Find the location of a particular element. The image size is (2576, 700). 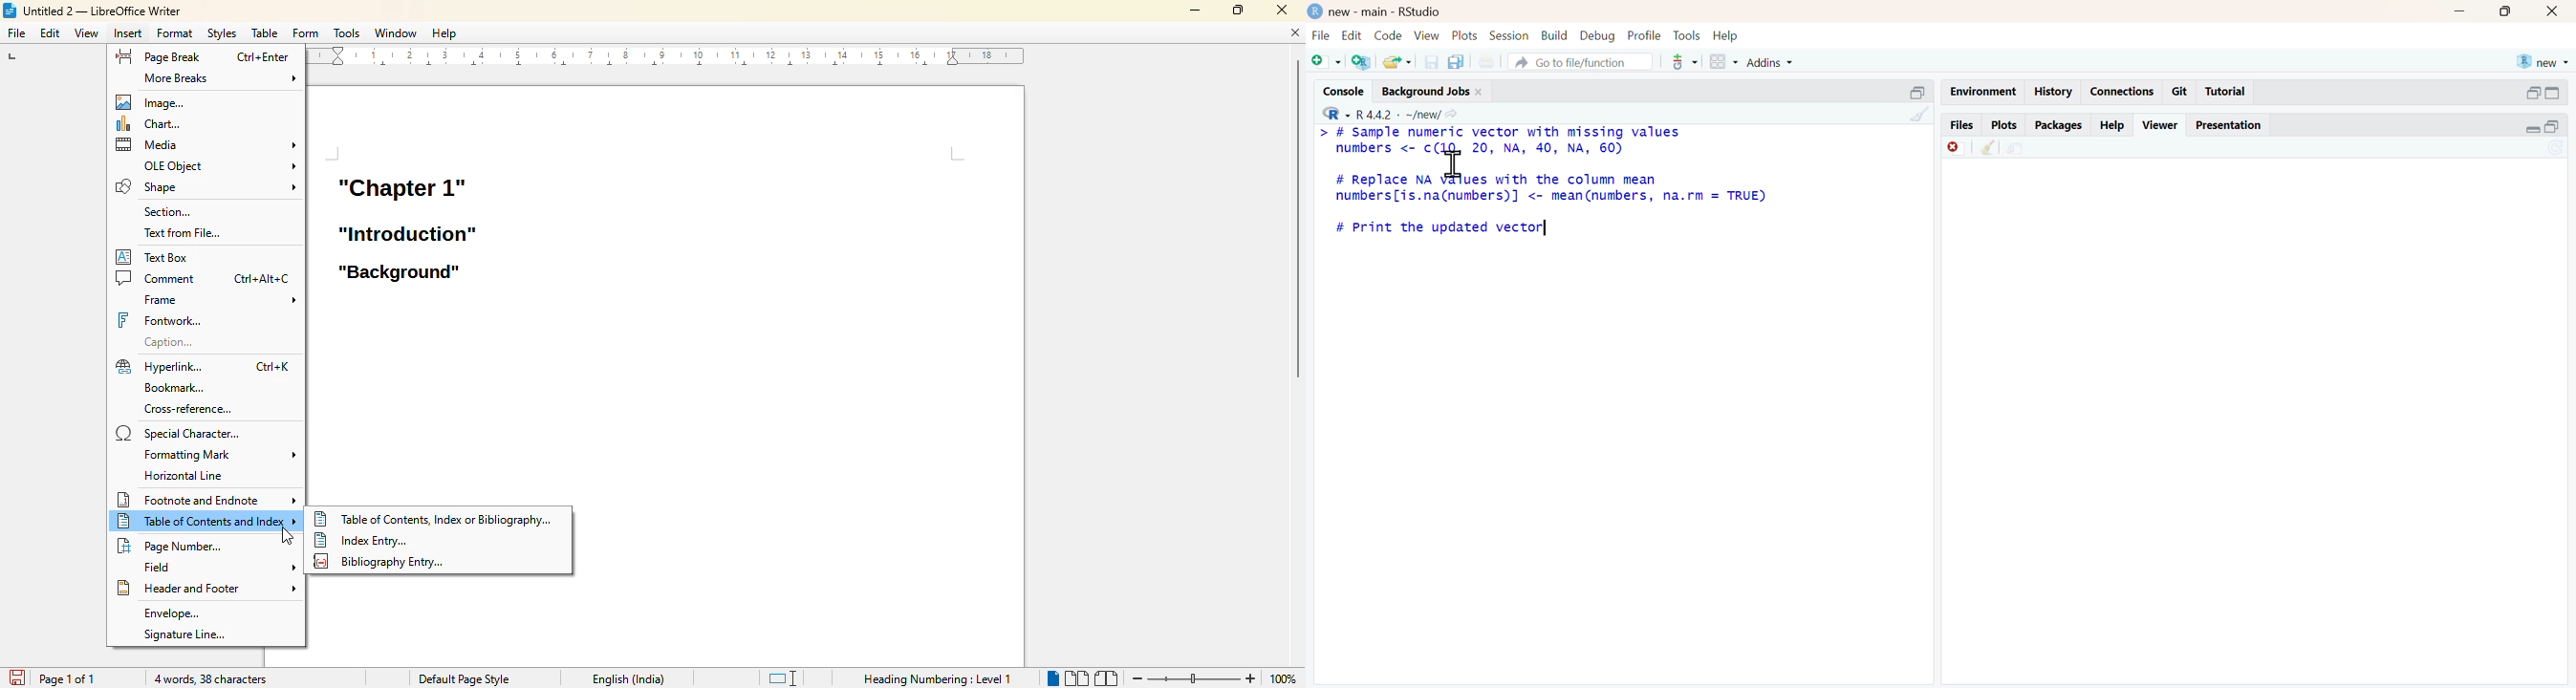

view is located at coordinates (86, 33).